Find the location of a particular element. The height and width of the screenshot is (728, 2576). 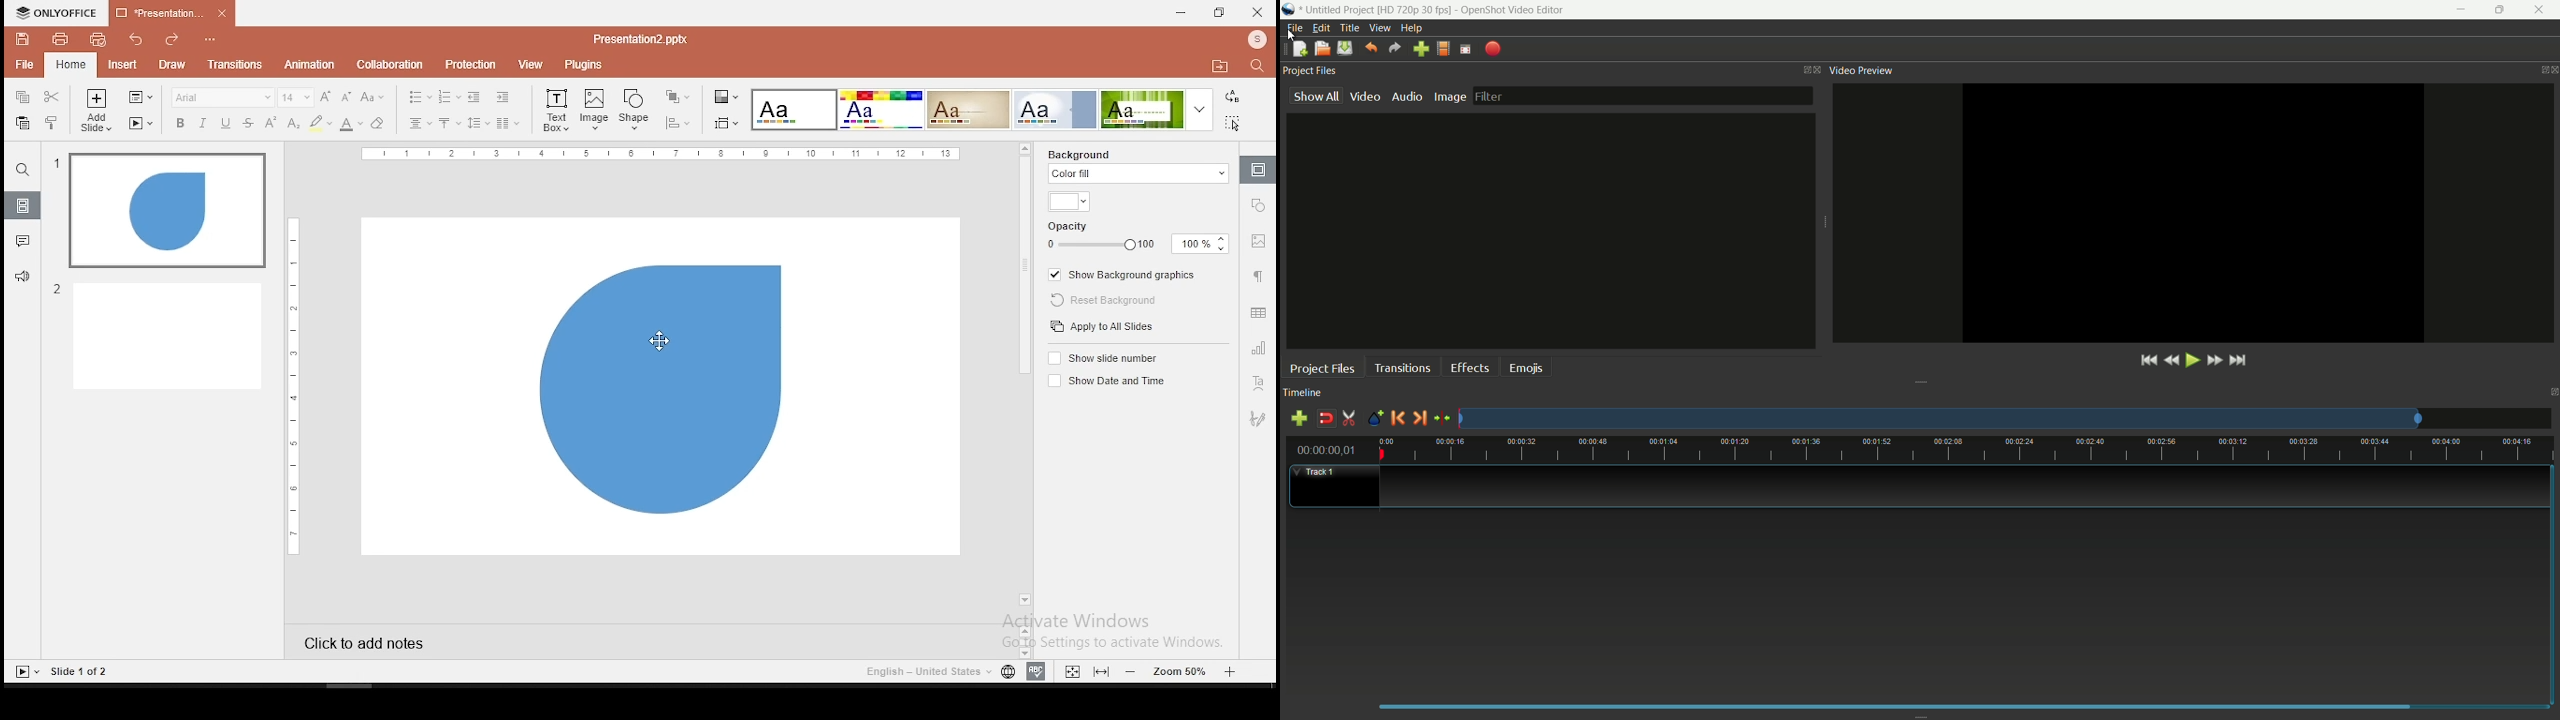

open file is located at coordinates (1322, 49).